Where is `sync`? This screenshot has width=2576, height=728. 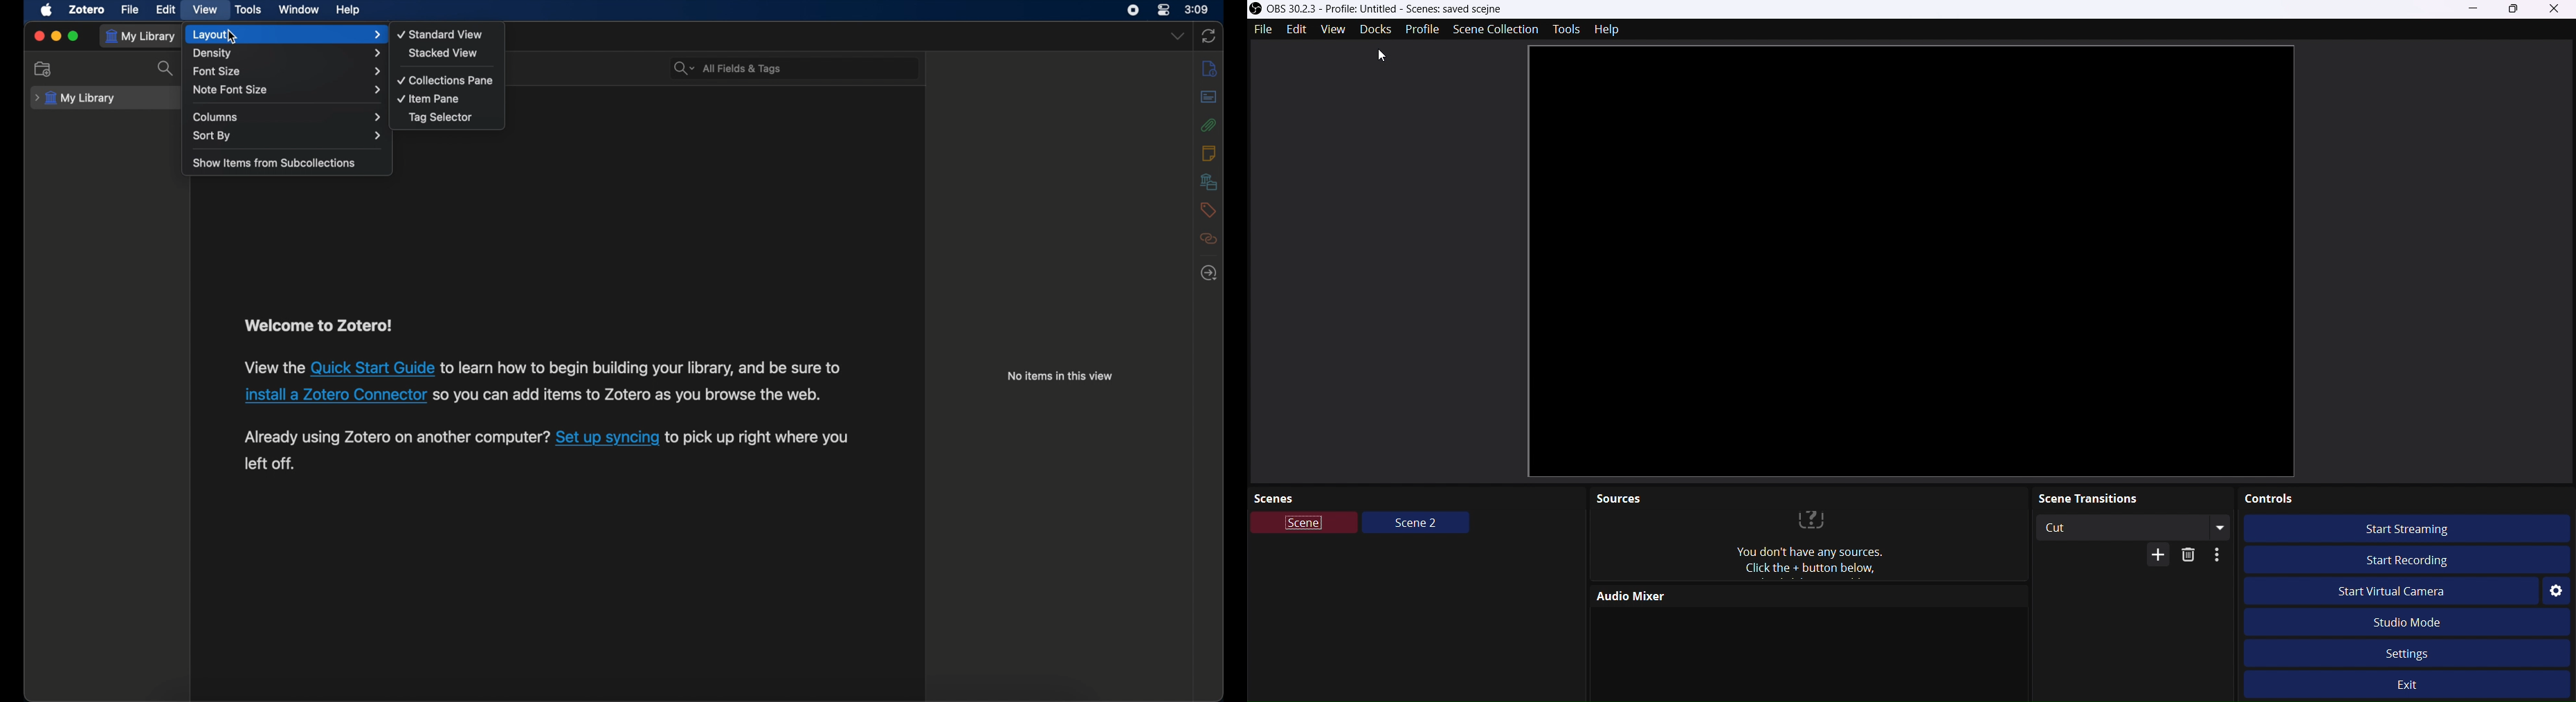 sync is located at coordinates (1210, 36).